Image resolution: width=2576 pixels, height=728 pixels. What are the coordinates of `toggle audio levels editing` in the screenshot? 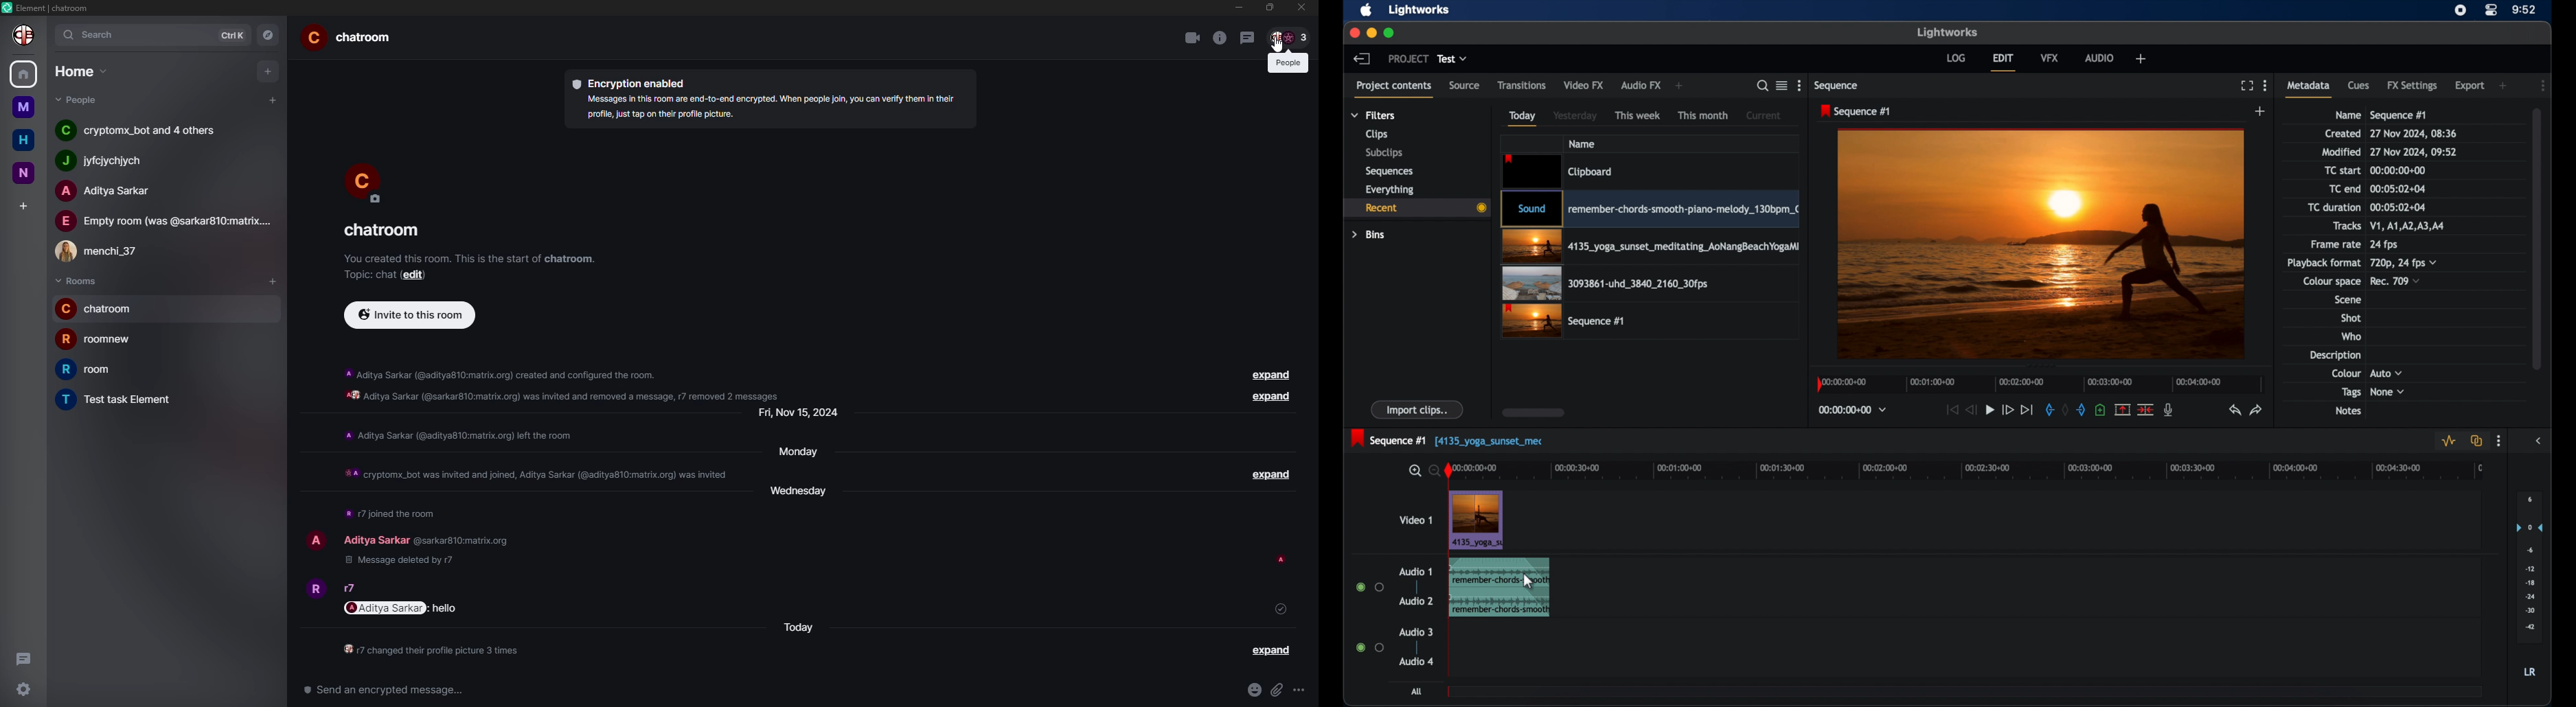 It's located at (2448, 441).